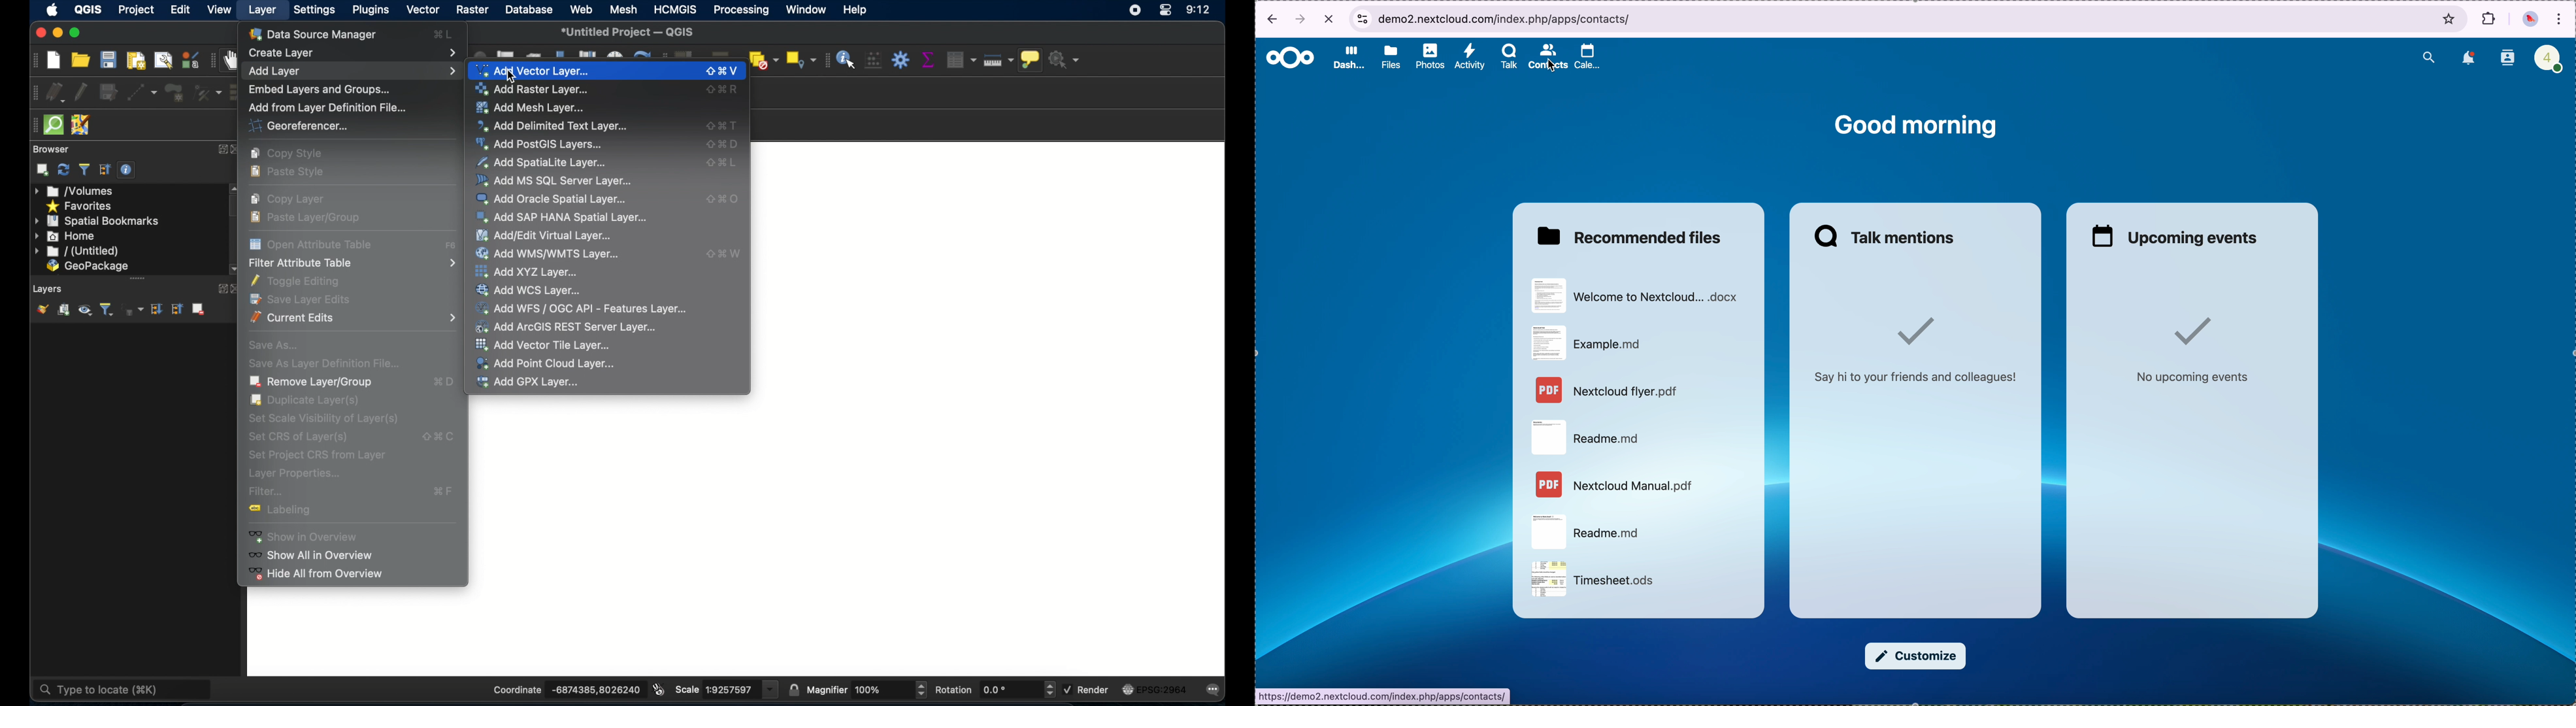  Describe the element at coordinates (609, 179) in the screenshot. I see `Add MS SQL Server Layer...` at that location.